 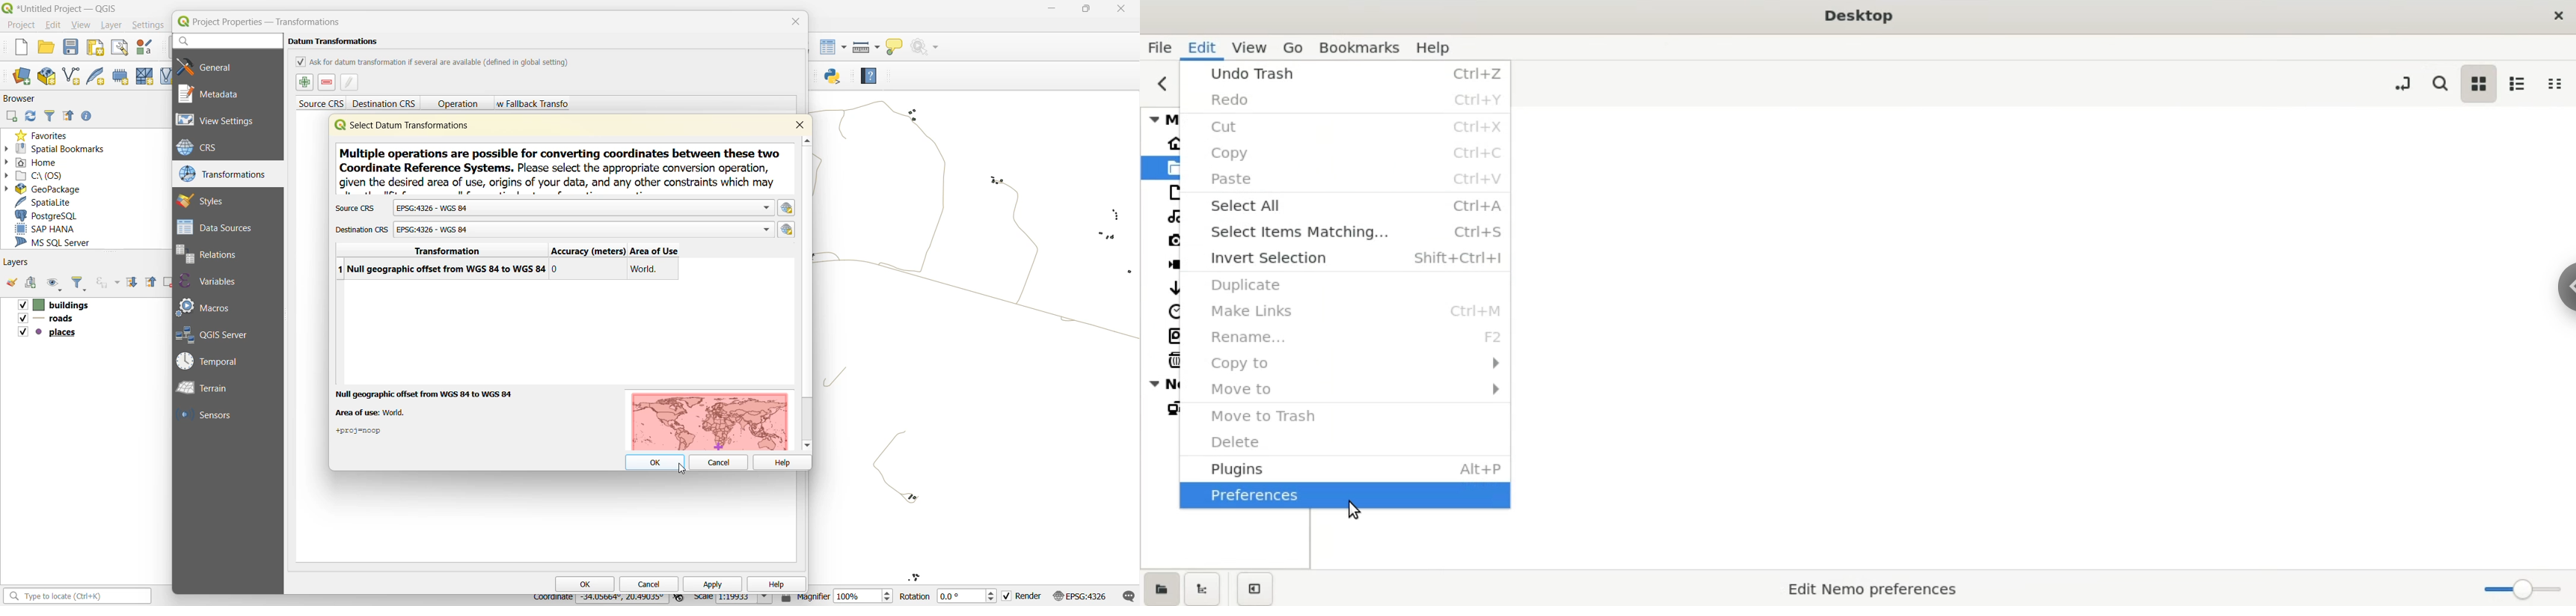 I want to click on browser, so click(x=24, y=100).